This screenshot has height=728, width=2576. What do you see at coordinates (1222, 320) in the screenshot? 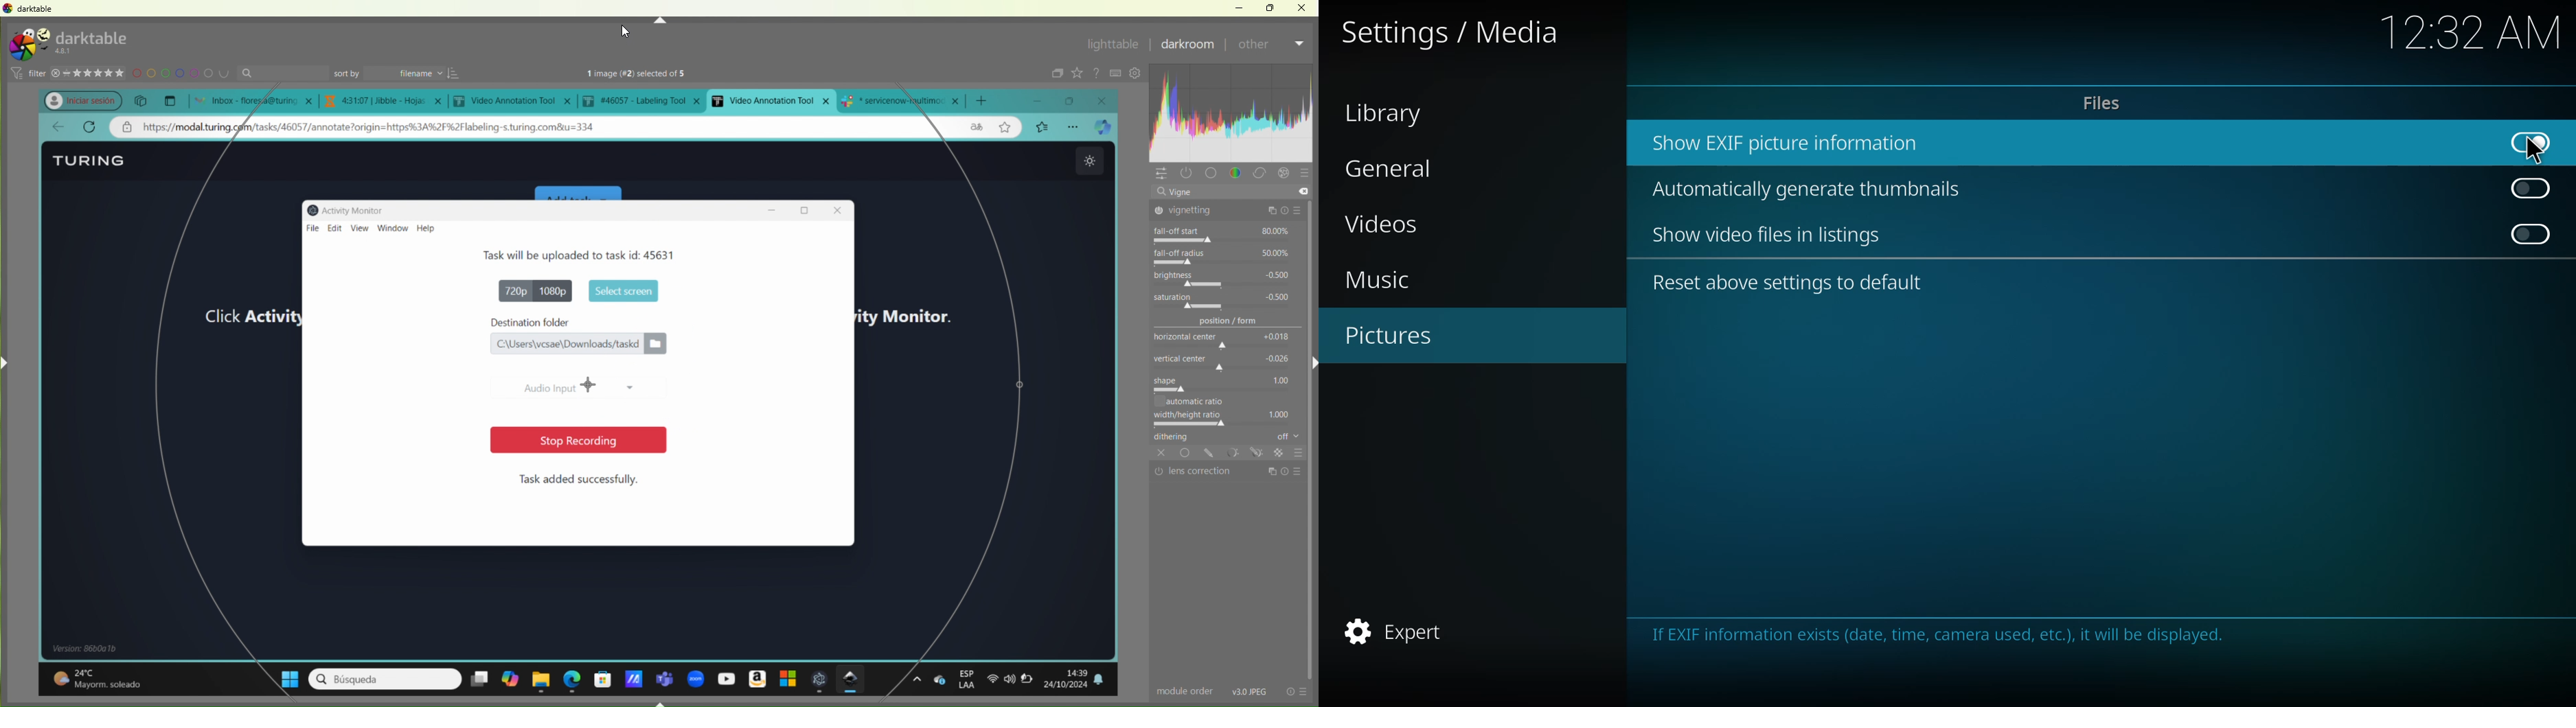
I see `position/form` at bounding box center [1222, 320].